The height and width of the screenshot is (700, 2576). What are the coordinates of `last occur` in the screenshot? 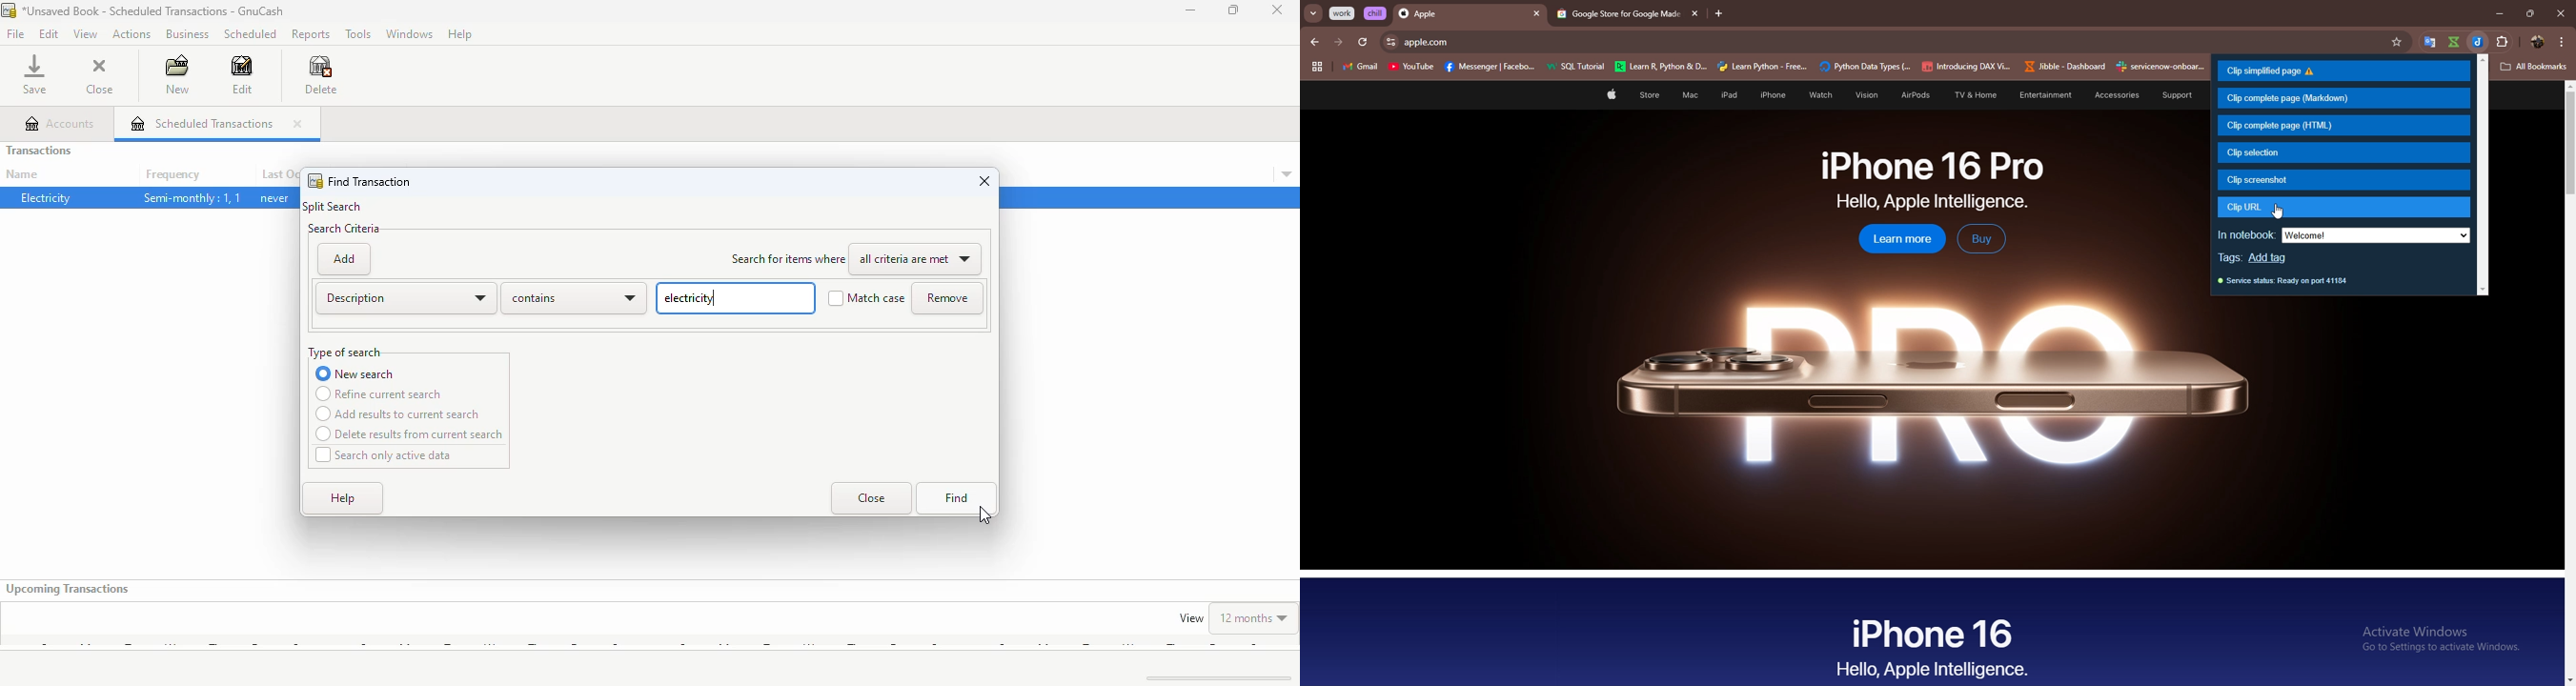 It's located at (278, 174).